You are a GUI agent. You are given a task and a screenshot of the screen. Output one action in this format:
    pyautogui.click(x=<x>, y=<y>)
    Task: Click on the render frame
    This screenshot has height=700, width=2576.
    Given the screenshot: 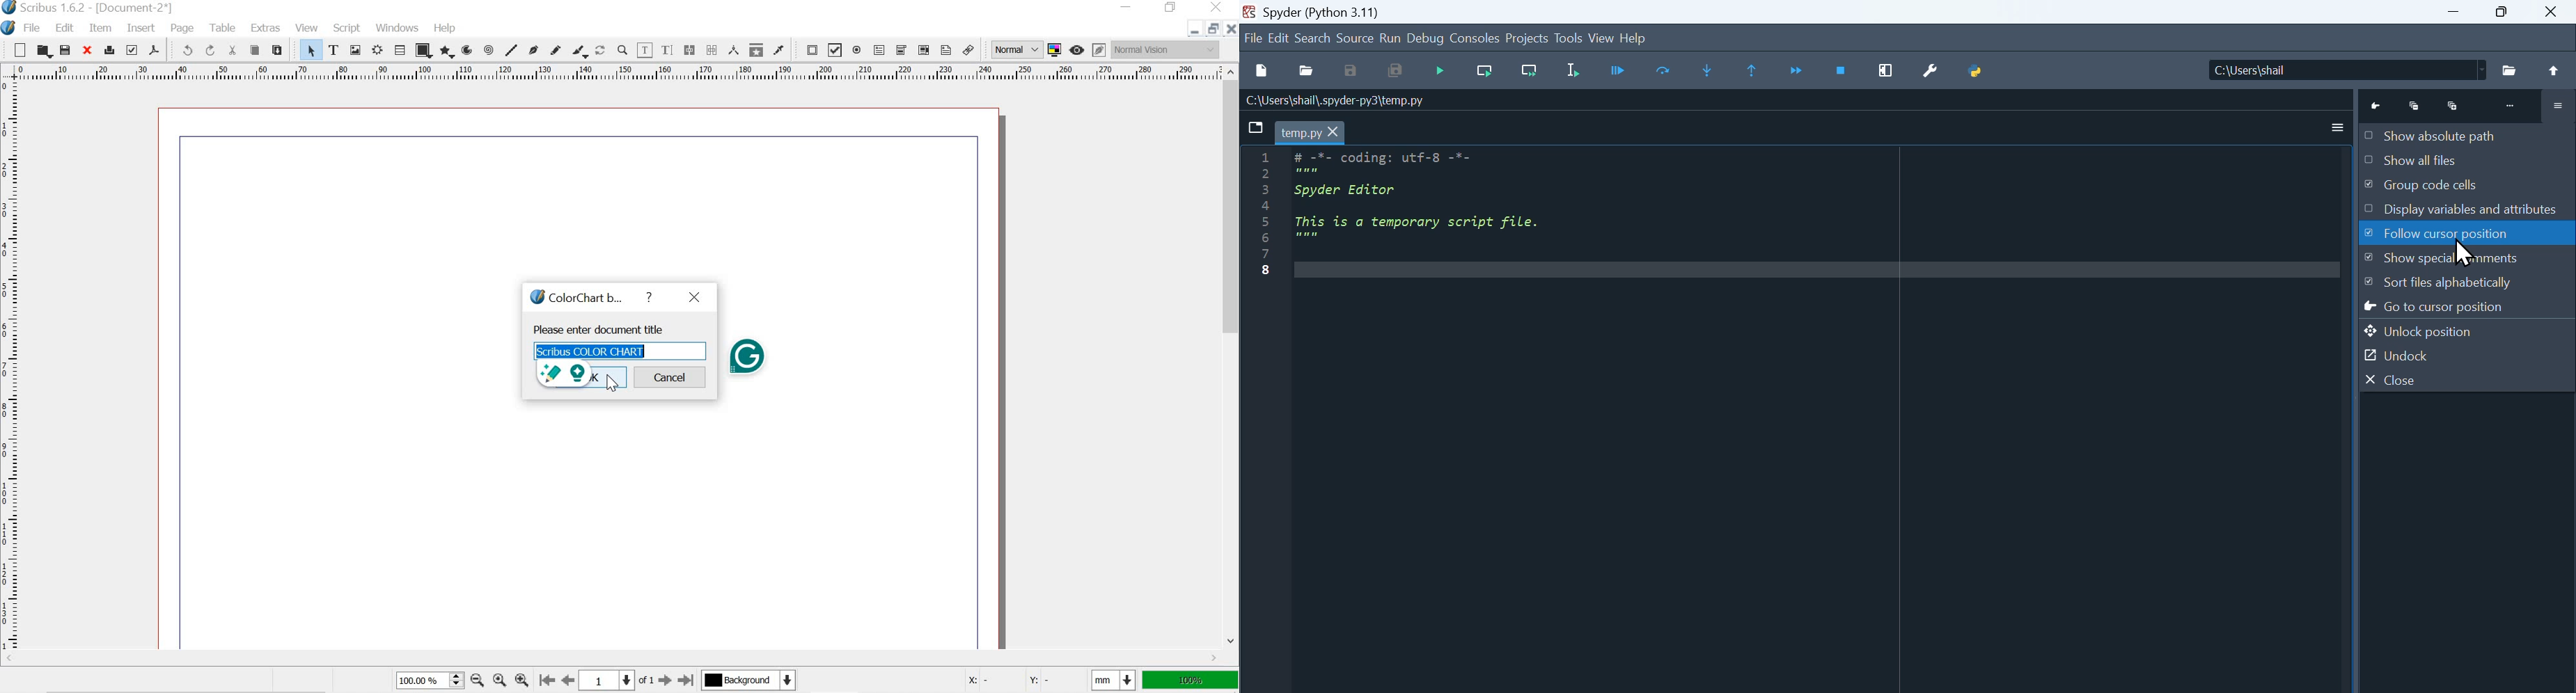 What is the action you would take?
    pyautogui.click(x=379, y=50)
    